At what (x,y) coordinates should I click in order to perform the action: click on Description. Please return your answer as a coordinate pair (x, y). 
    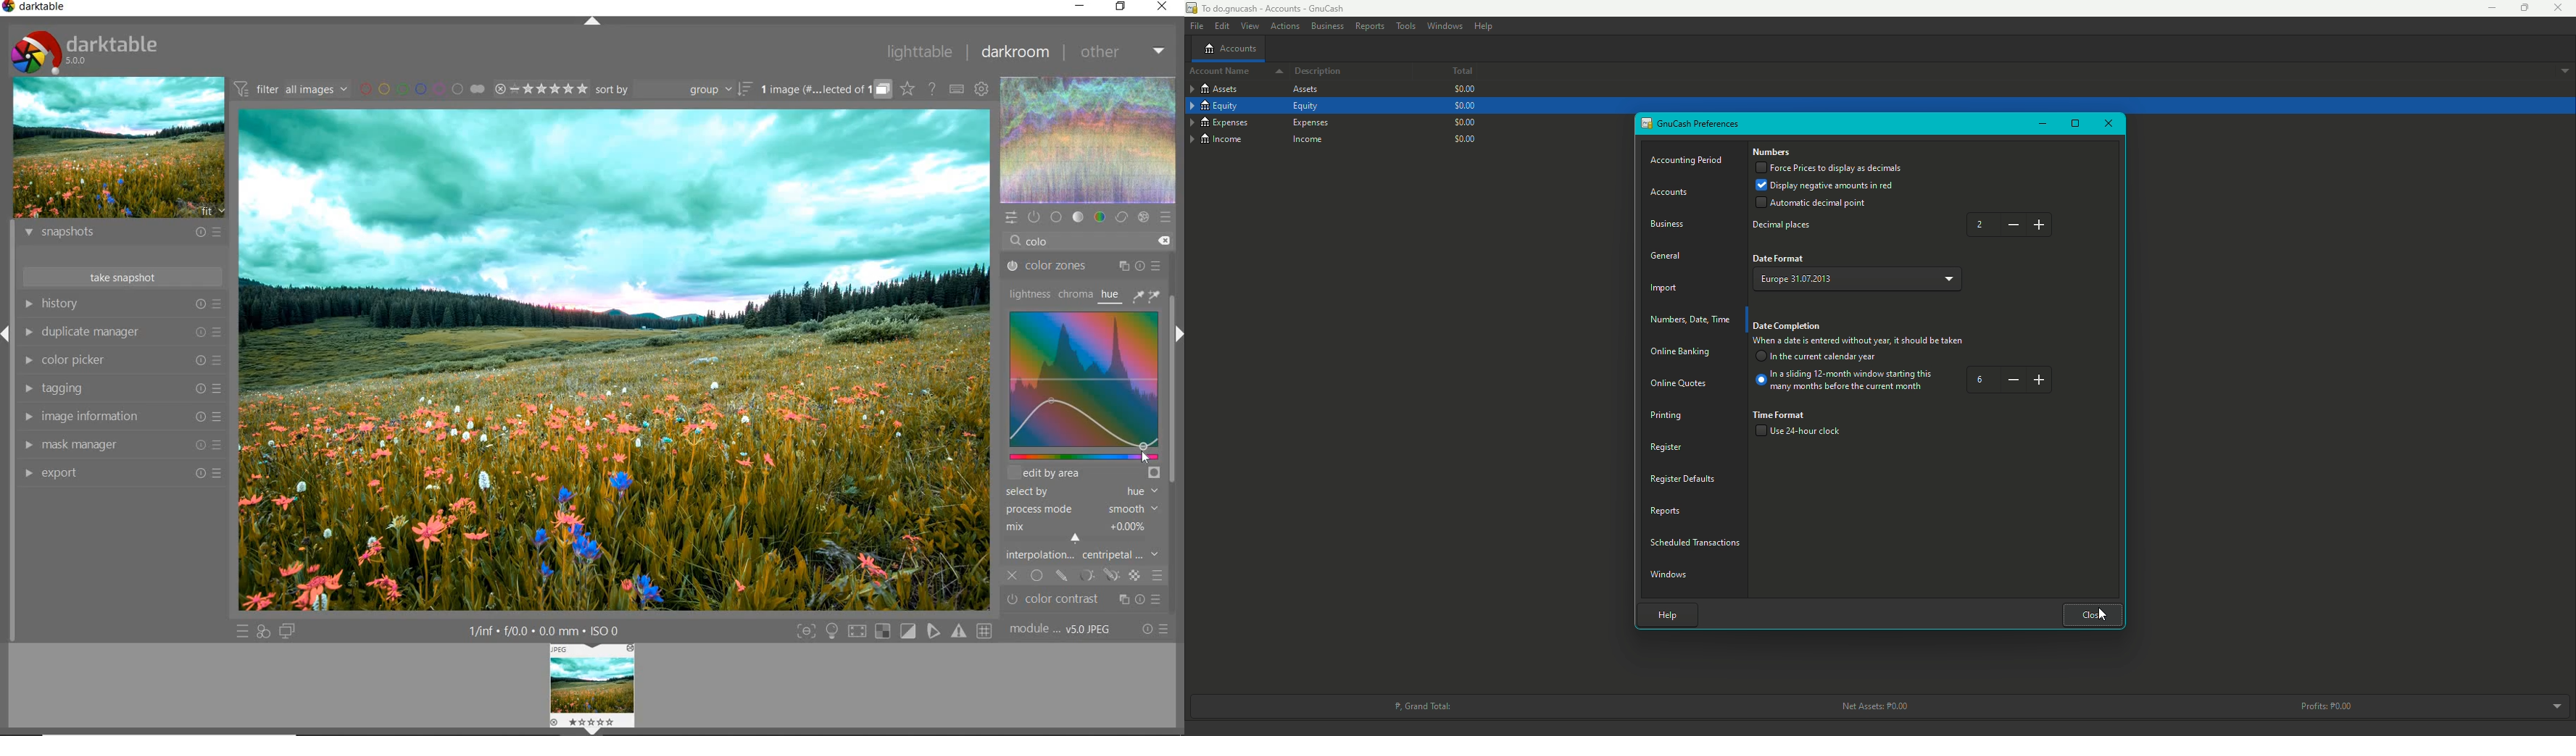
    Looking at the image, I should click on (1319, 72).